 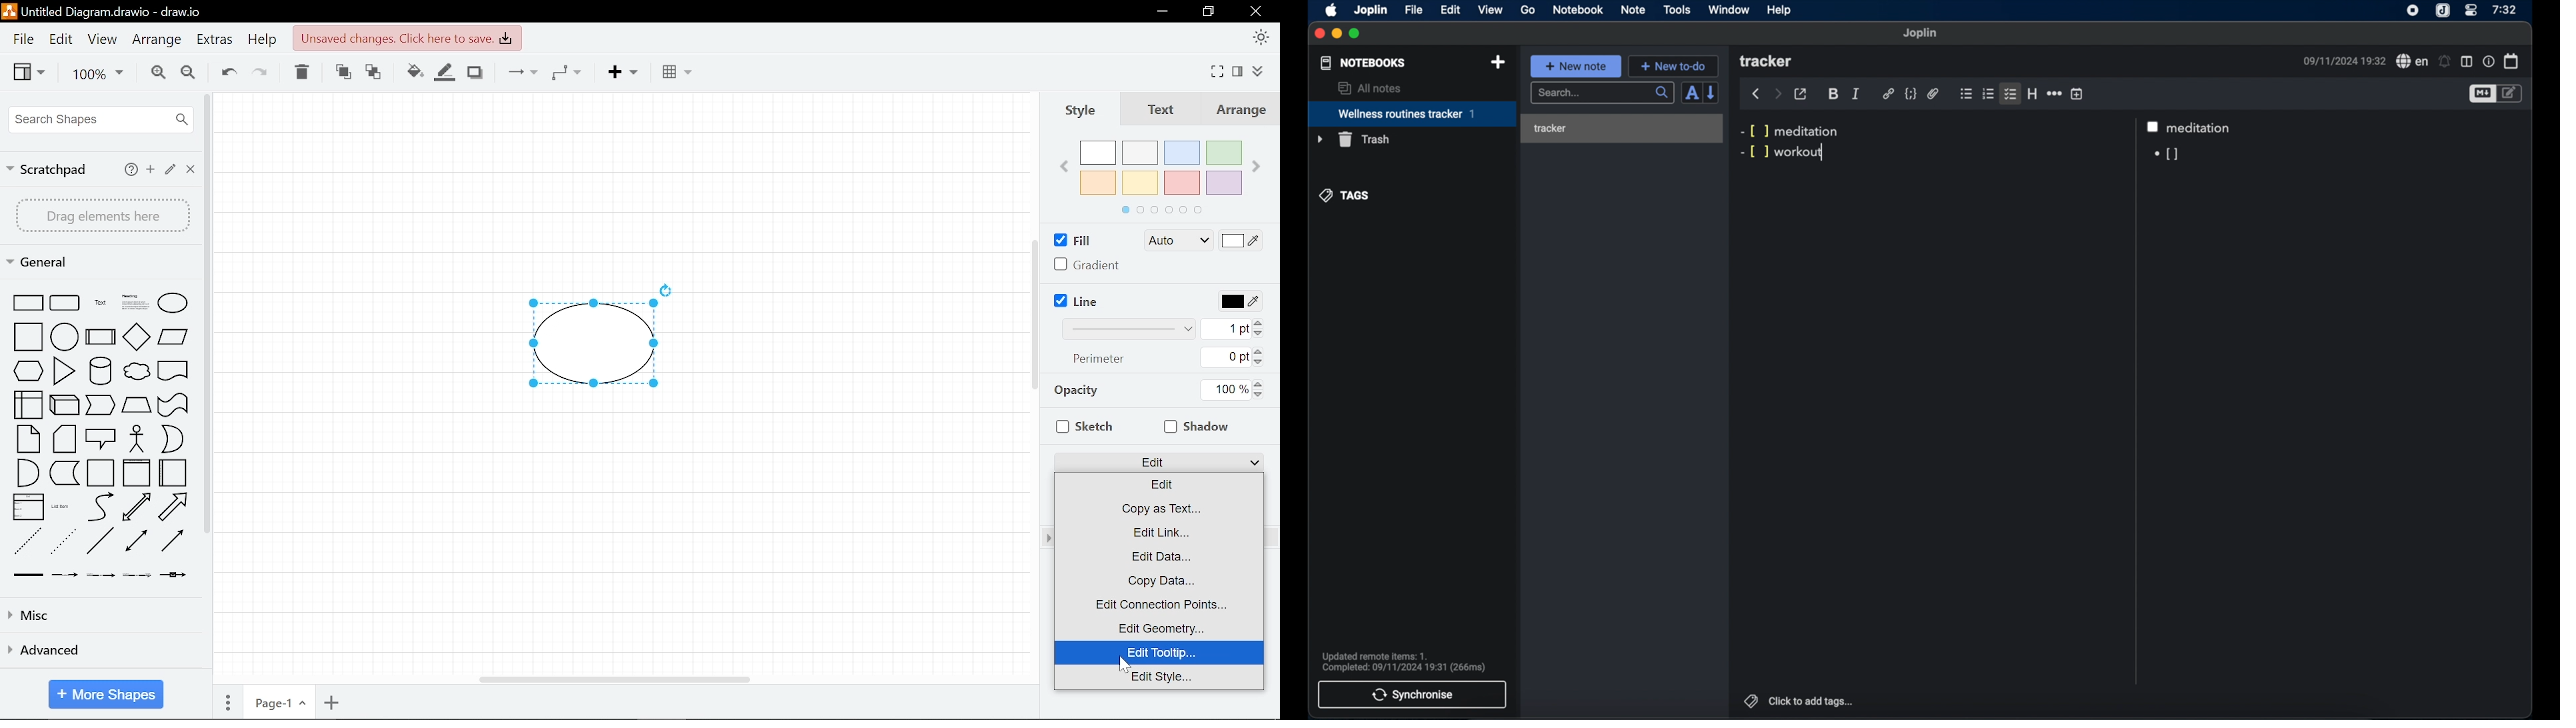 I want to click on Edit data, so click(x=1159, y=556).